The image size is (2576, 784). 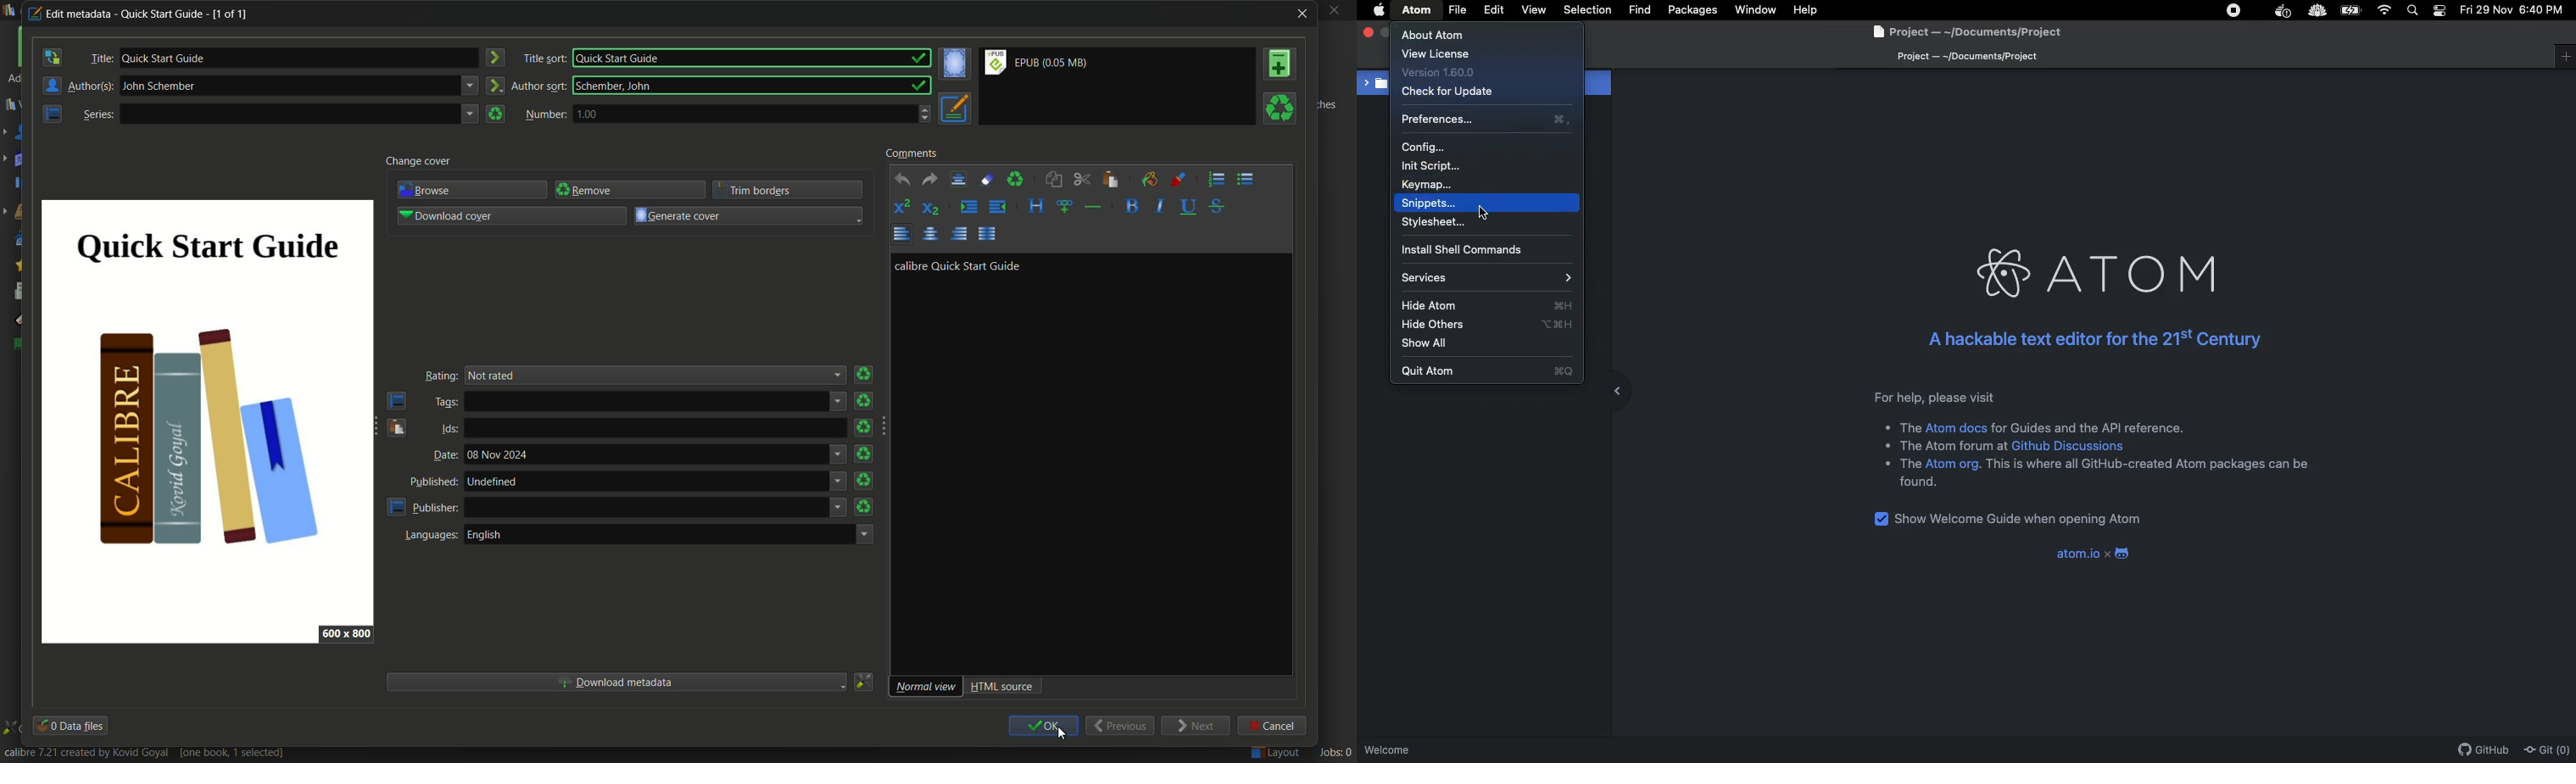 What do you see at coordinates (52, 87) in the screenshot?
I see `author manager` at bounding box center [52, 87].